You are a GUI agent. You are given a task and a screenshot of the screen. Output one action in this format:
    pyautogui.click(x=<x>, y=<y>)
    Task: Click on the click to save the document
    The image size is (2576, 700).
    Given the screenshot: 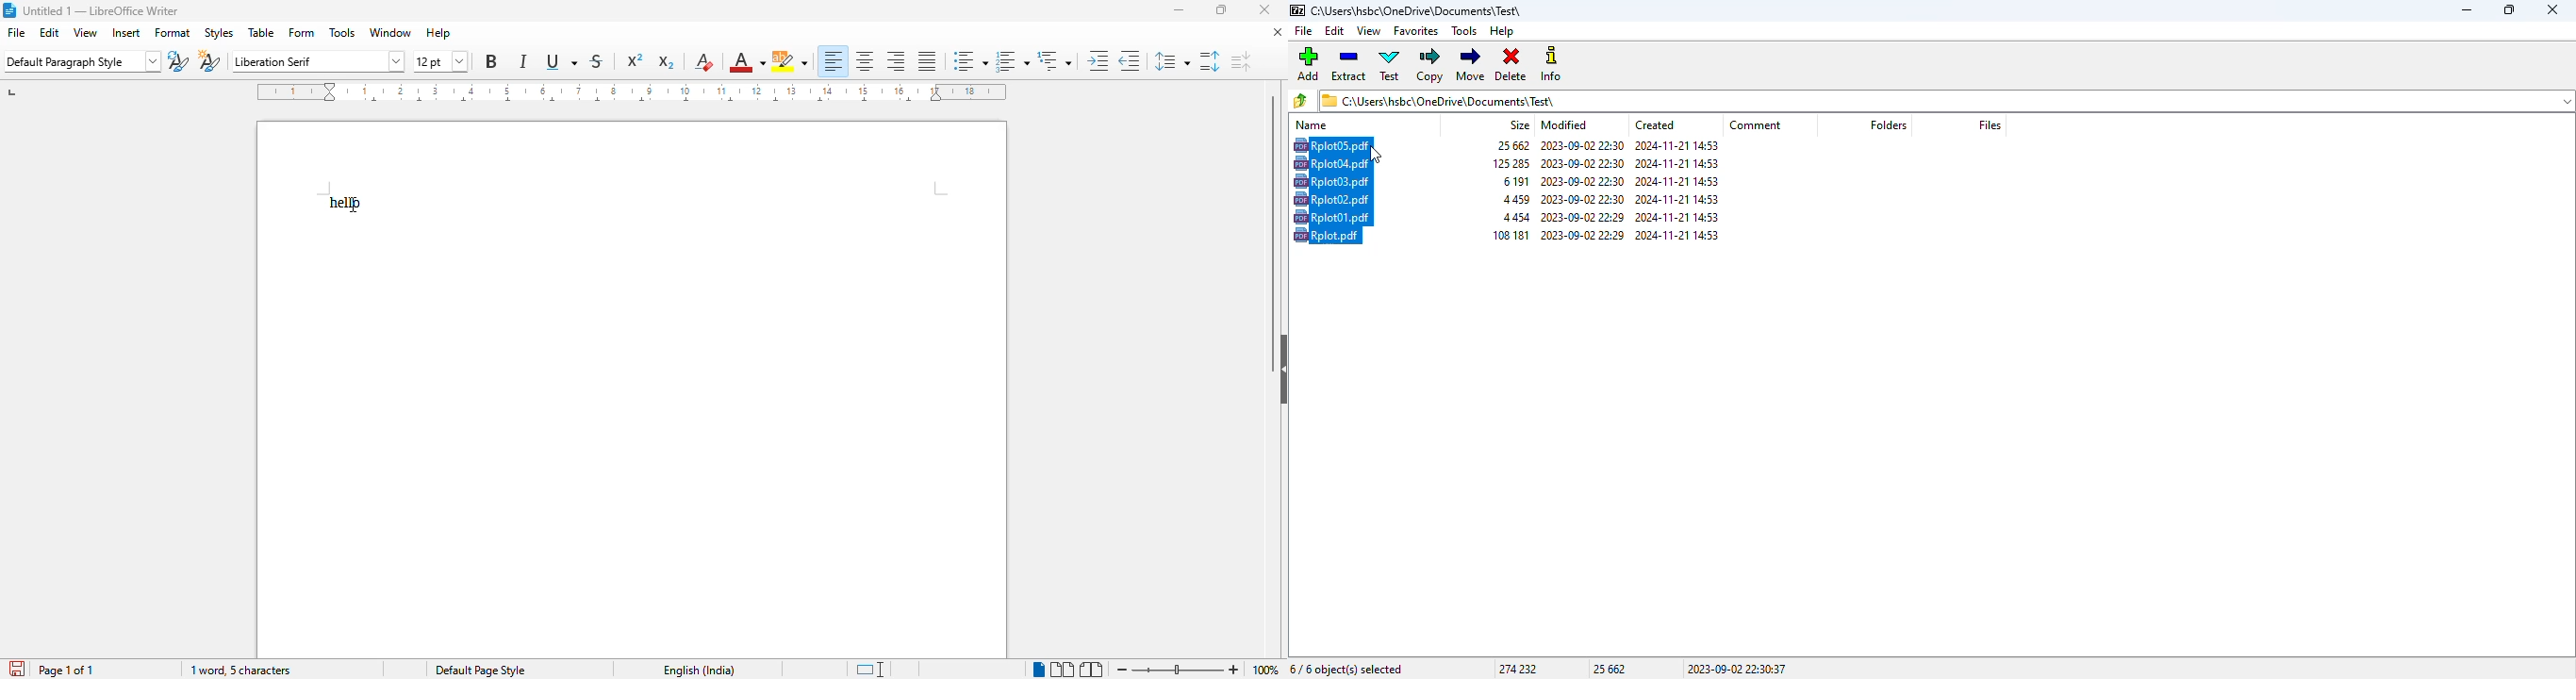 What is the action you would take?
    pyautogui.click(x=18, y=669)
    